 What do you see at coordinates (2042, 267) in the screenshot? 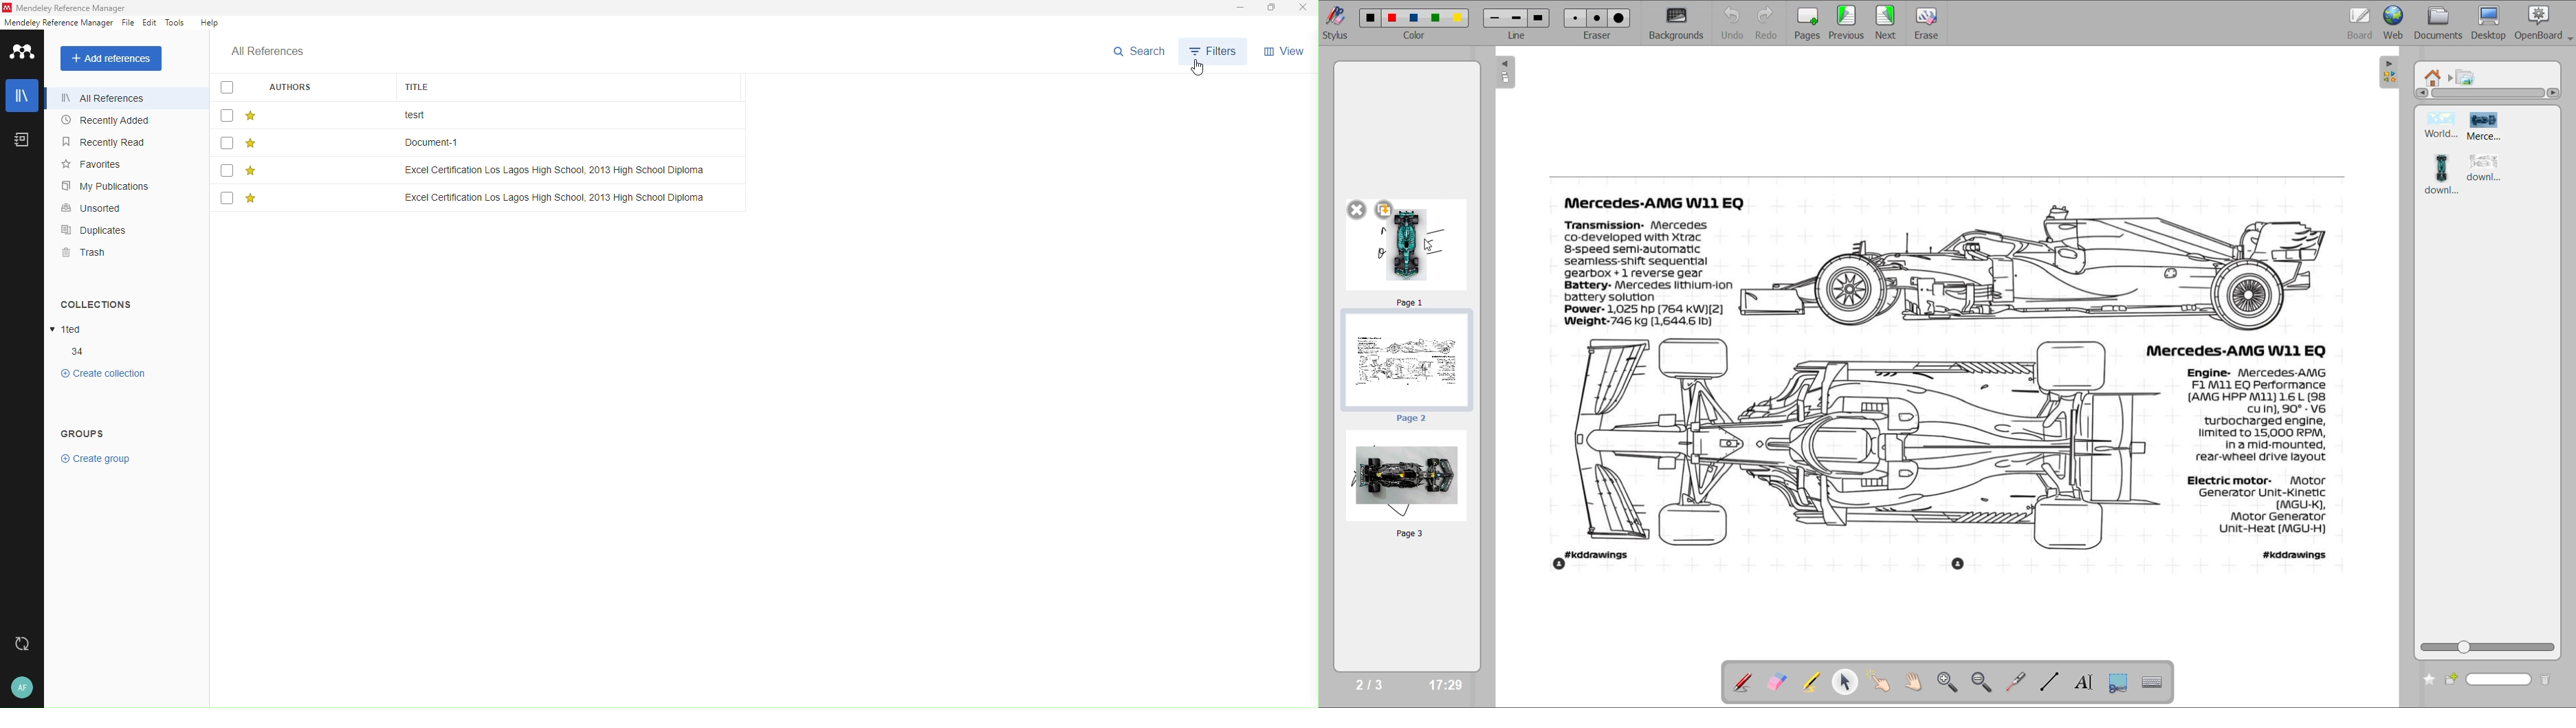
I see `Image` at bounding box center [2042, 267].